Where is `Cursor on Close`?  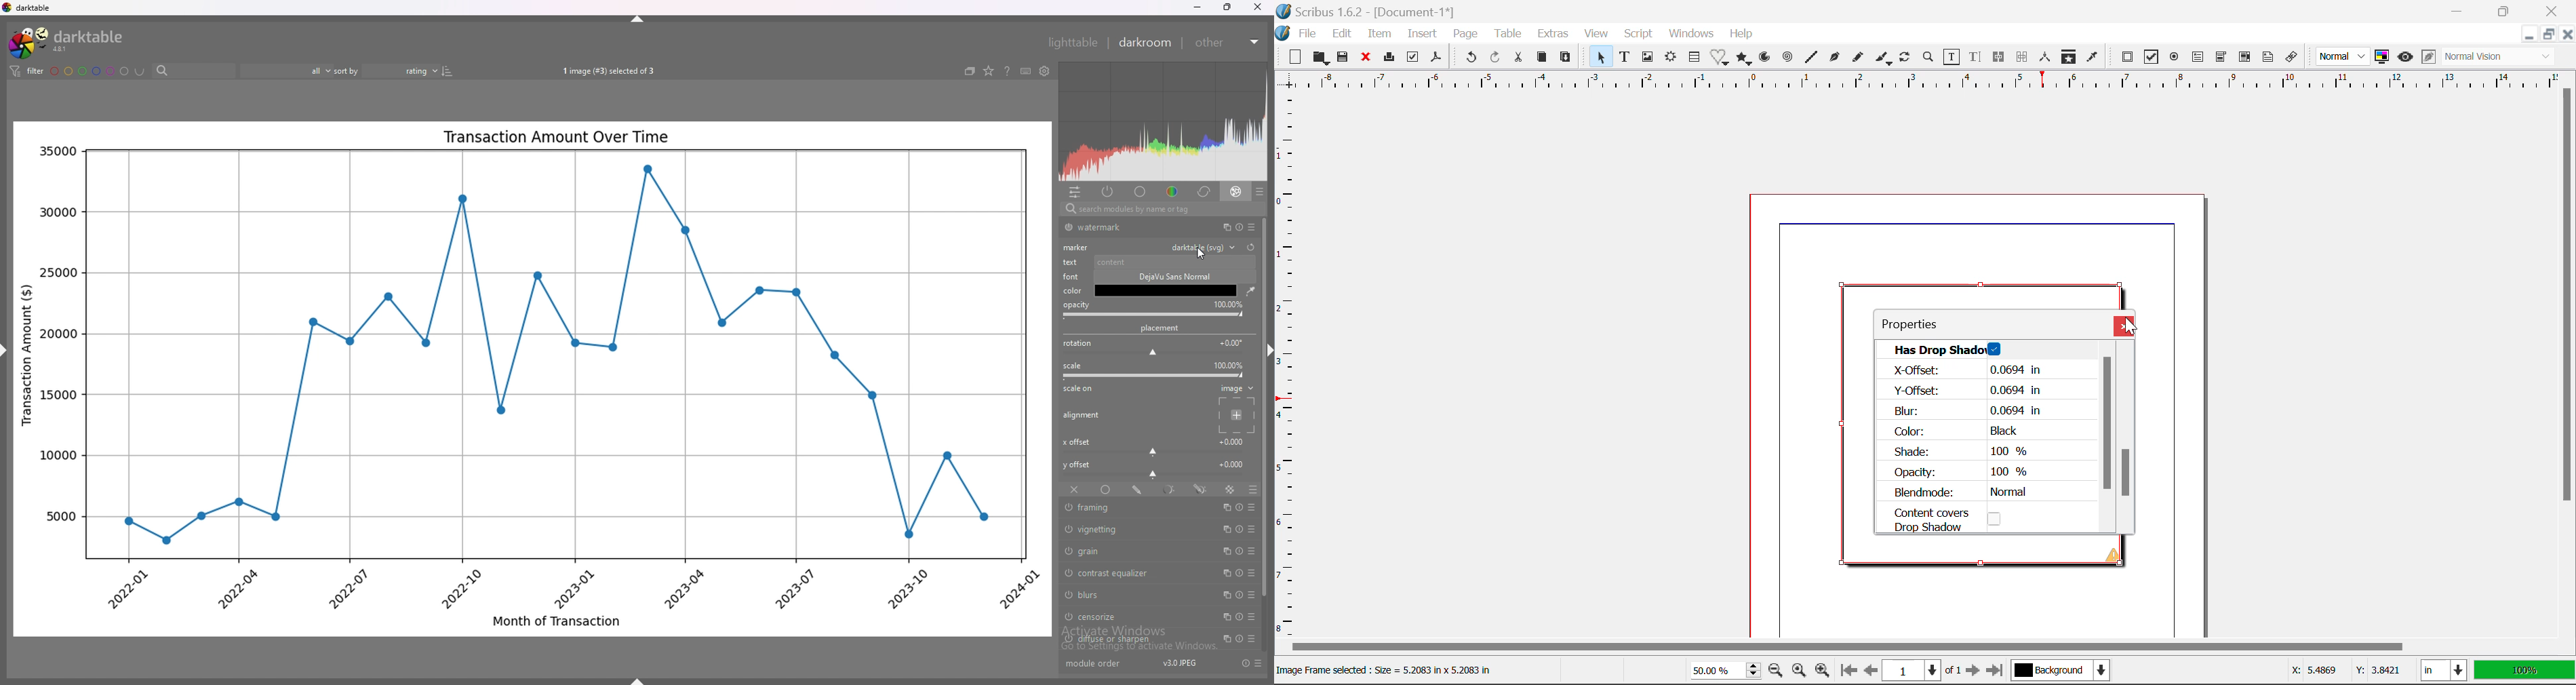
Cursor on Close is located at coordinates (2128, 324).